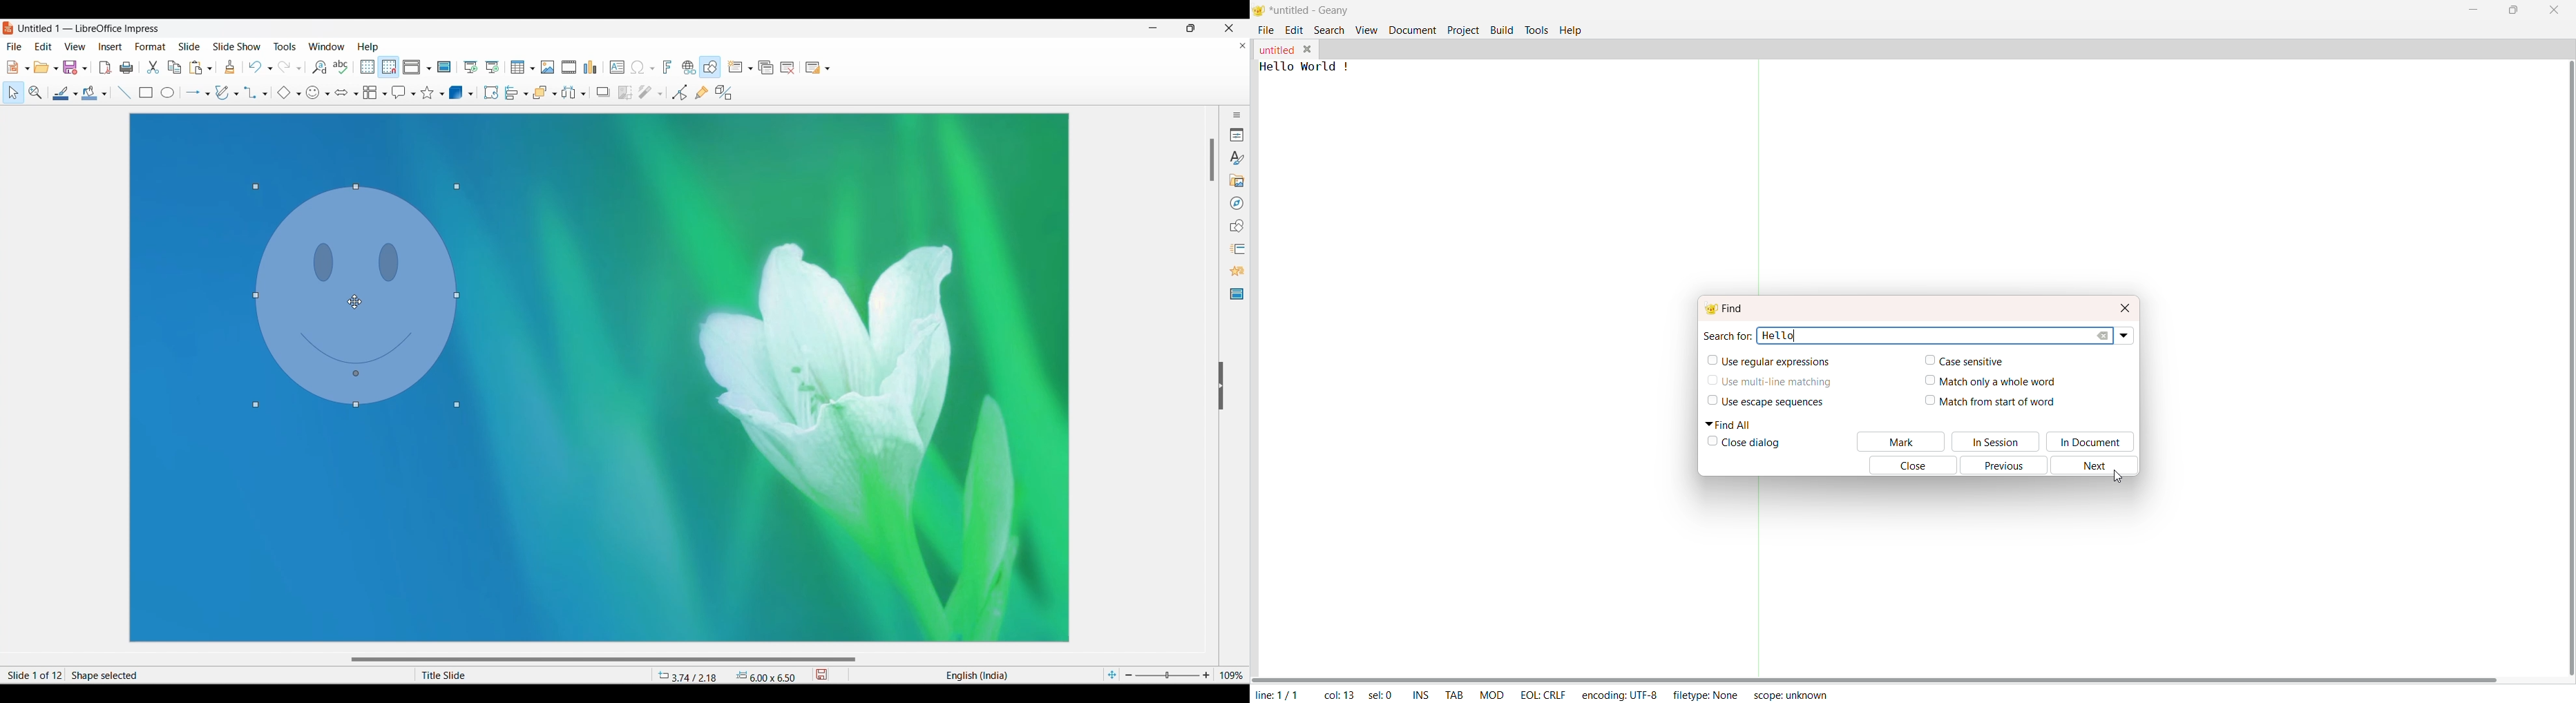  What do you see at coordinates (1243, 46) in the screenshot?
I see `Close current document` at bounding box center [1243, 46].